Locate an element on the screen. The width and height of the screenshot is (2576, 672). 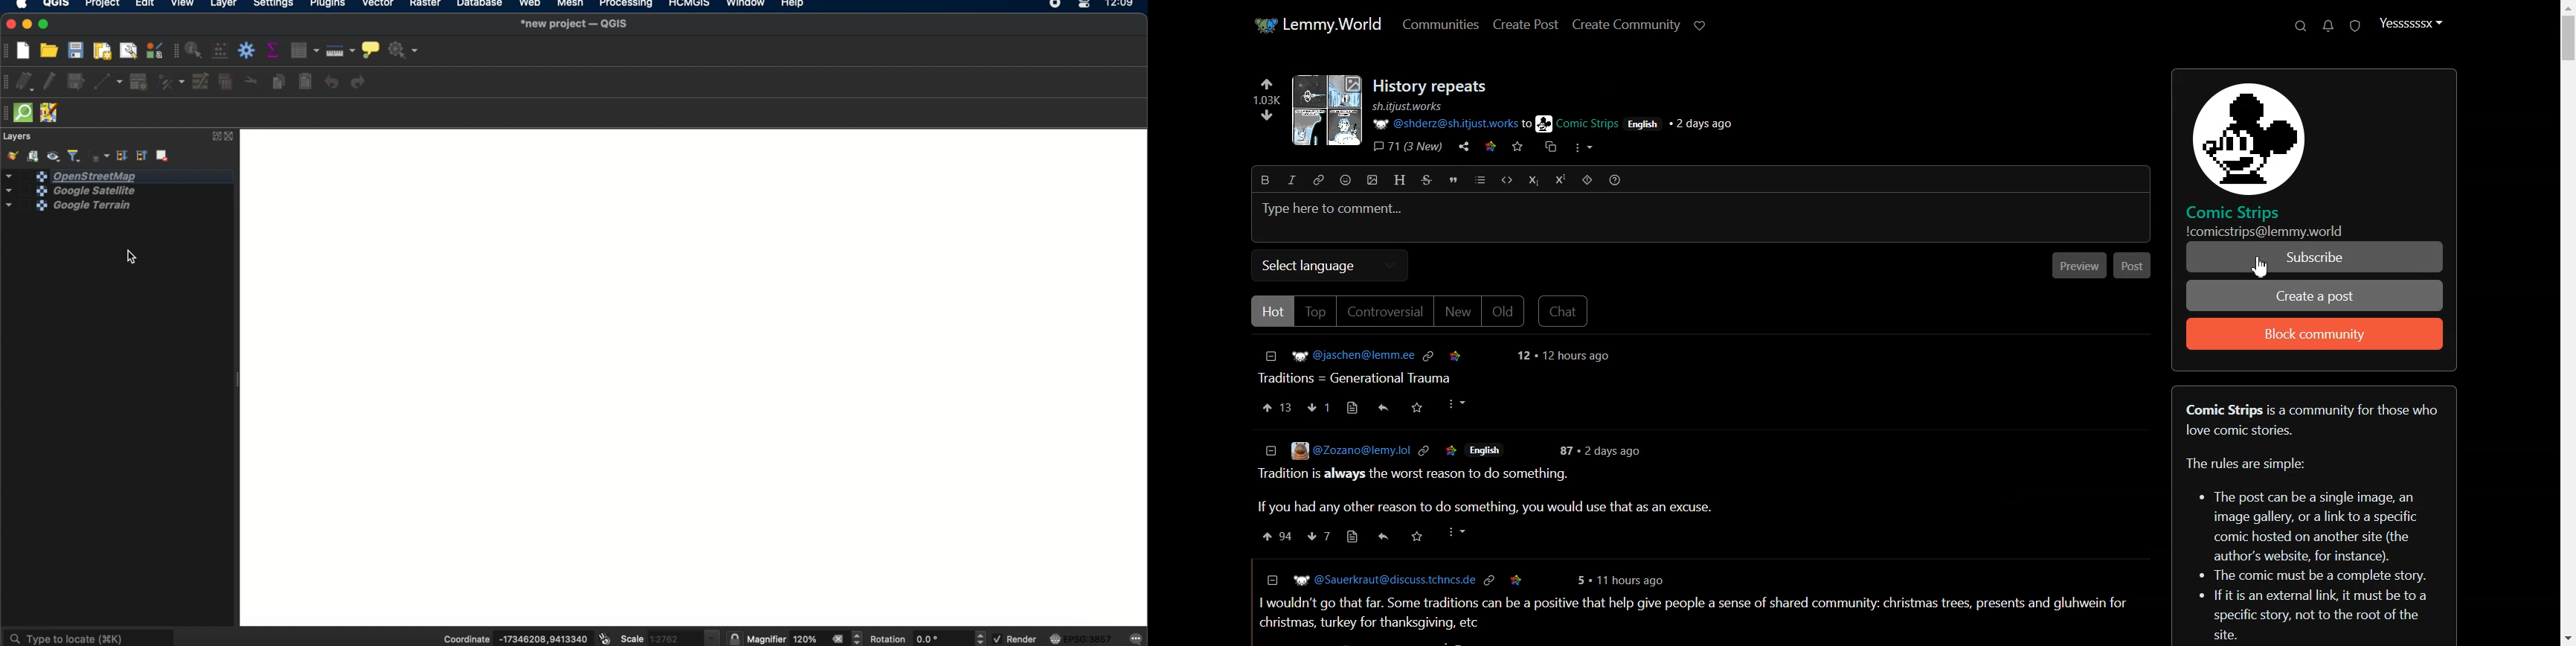
Communities is located at coordinates (1440, 24).